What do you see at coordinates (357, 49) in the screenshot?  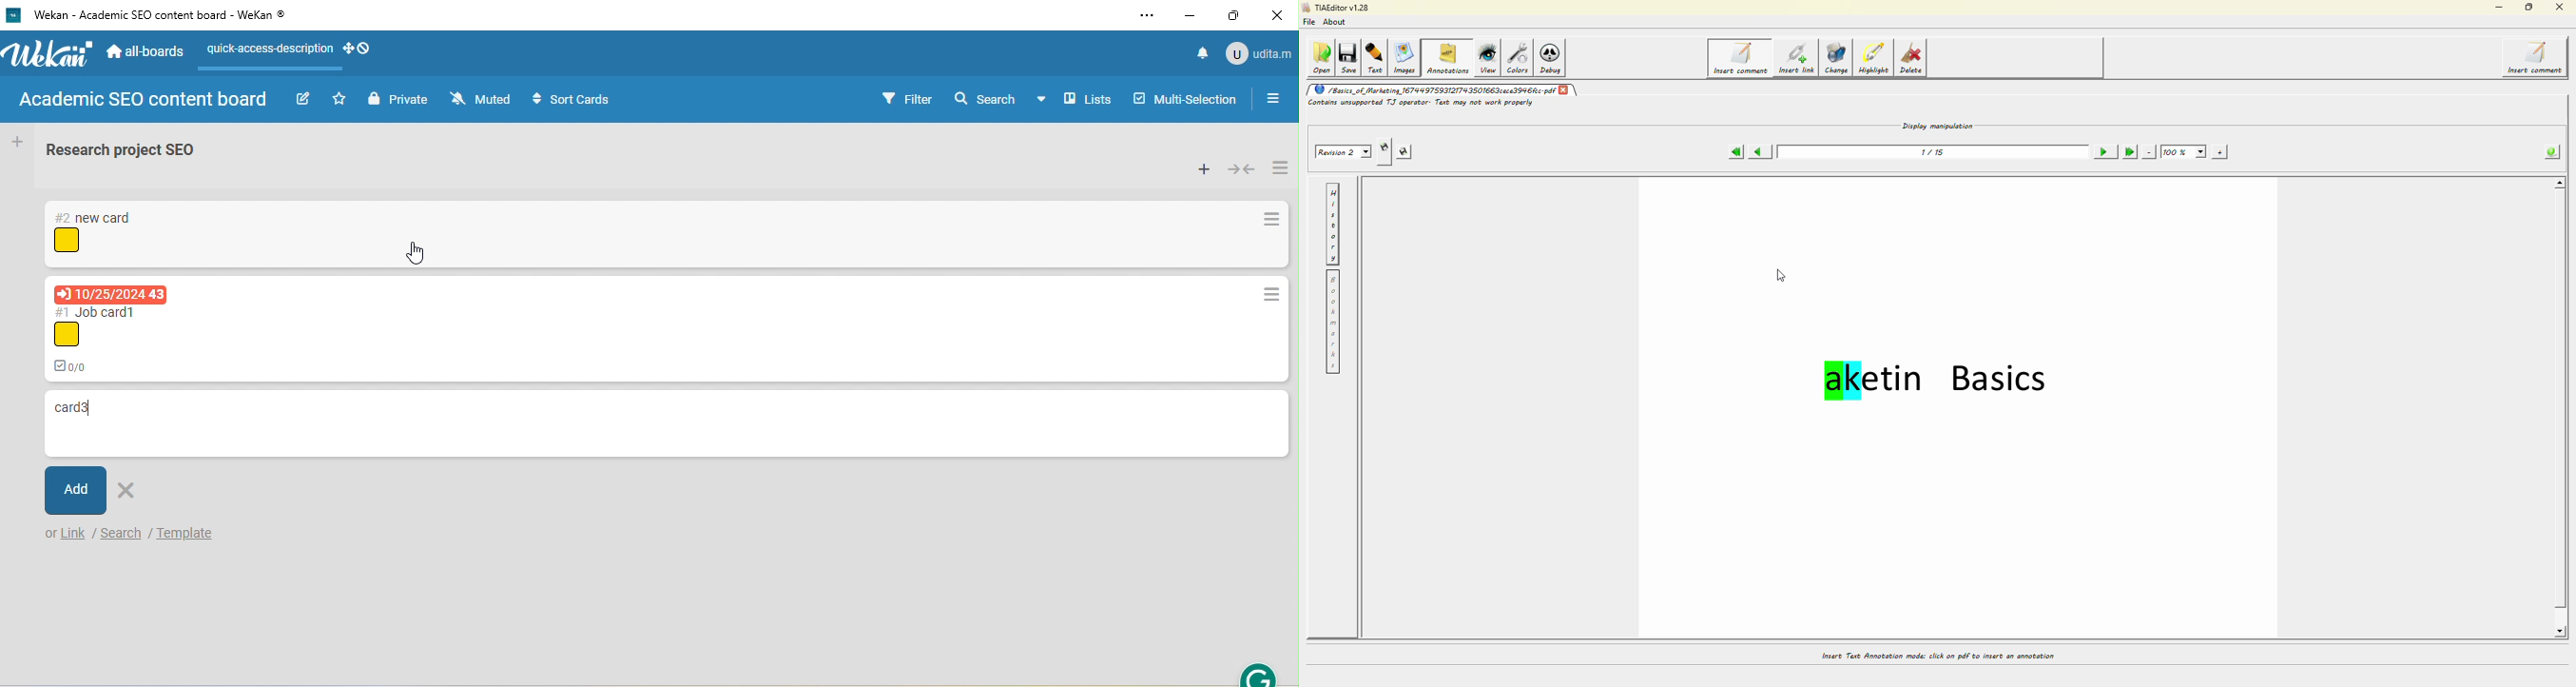 I see `desktop grab handles` at bounding box center [357, 49].